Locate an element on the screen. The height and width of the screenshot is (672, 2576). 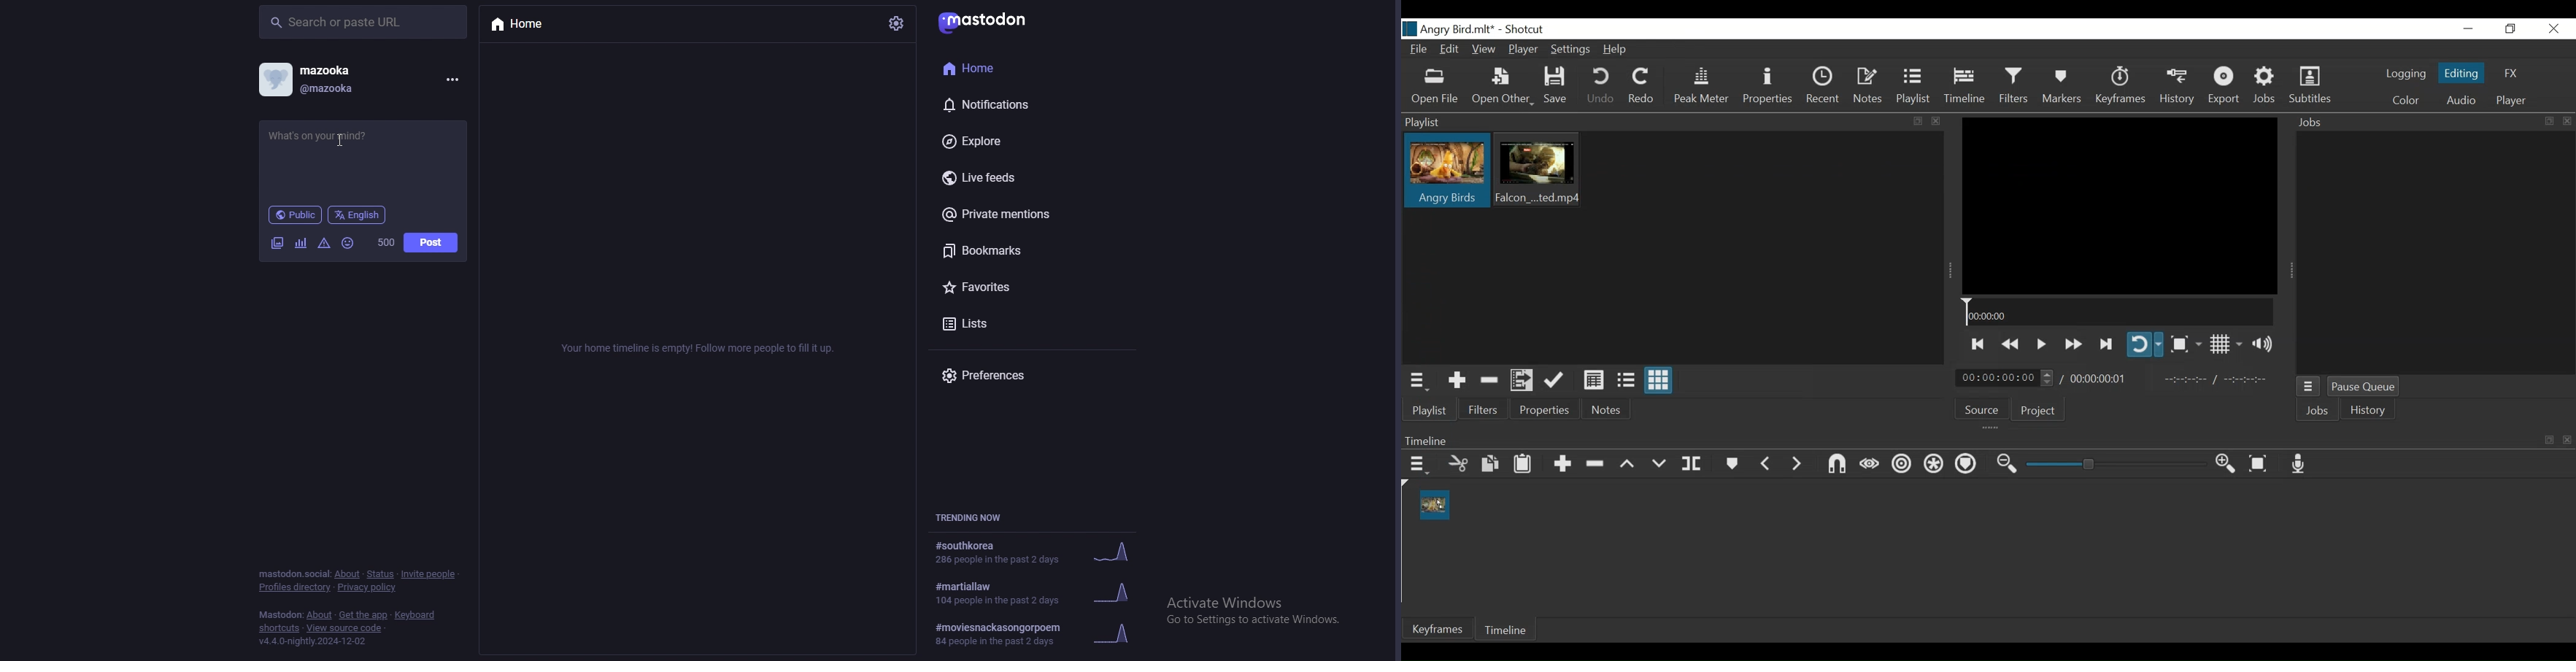
Total Duration is located at coordinates (2103, 379).